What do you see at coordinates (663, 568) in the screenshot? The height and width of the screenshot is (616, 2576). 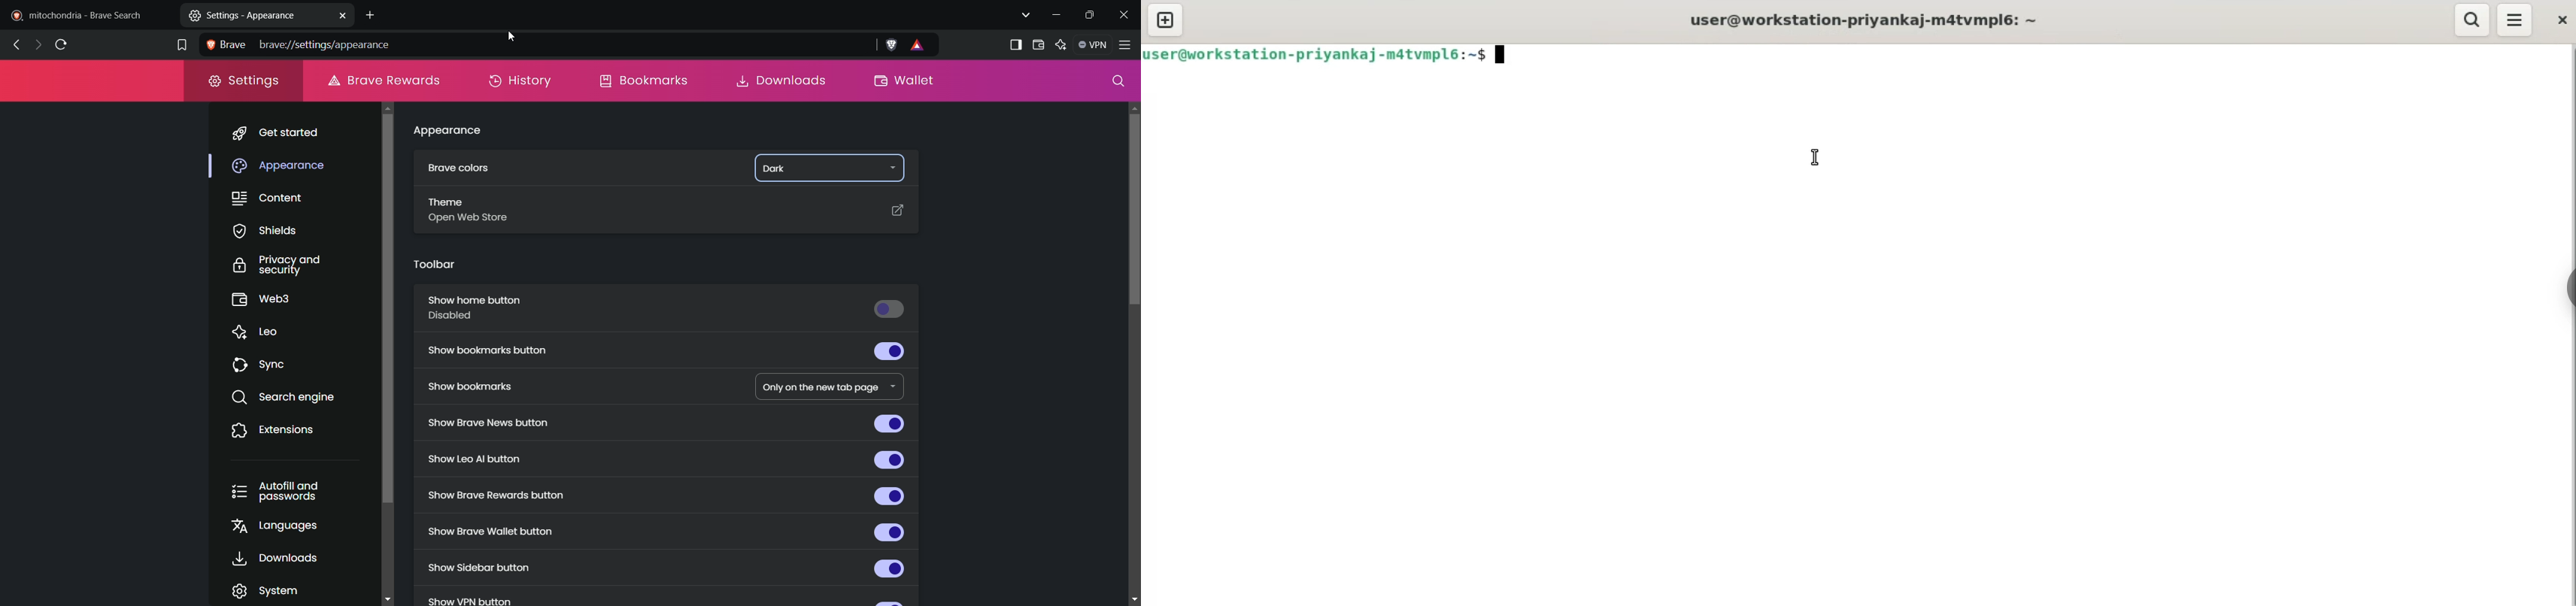 I see `show sidebar button` at bounding box center [663, 568].